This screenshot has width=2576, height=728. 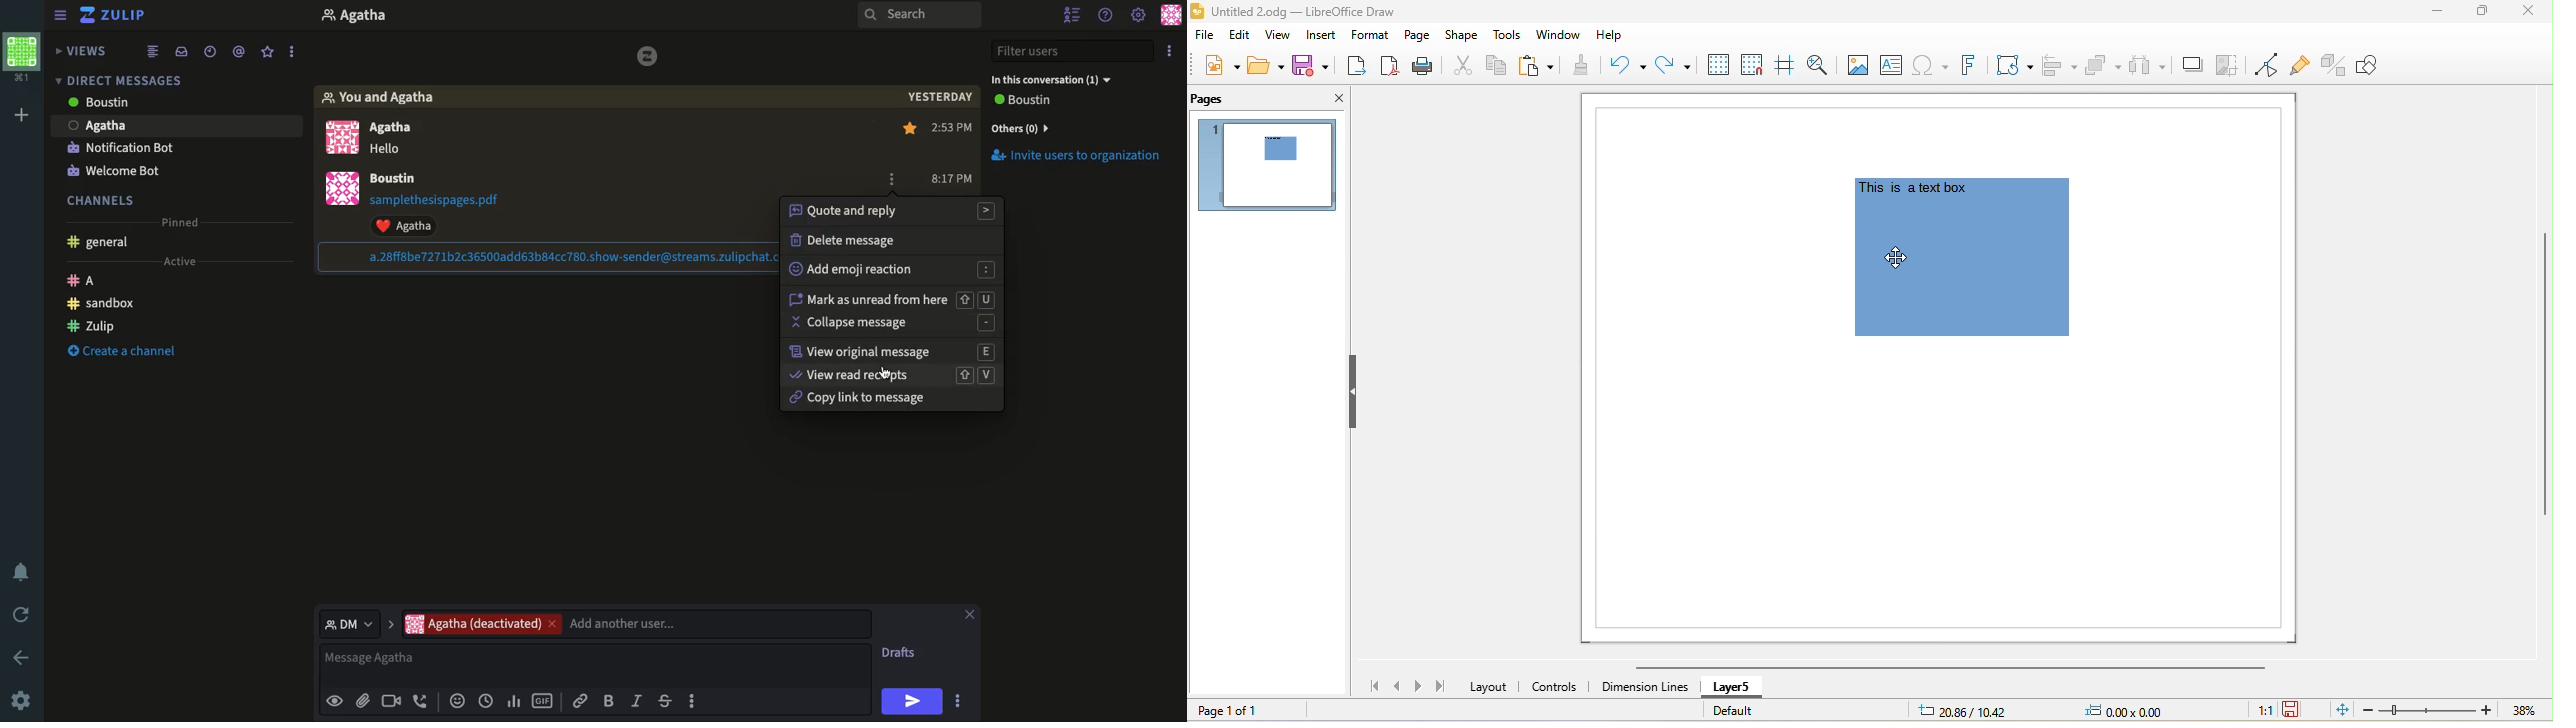 I want to click on crop image, so click(x=2231, y=64).